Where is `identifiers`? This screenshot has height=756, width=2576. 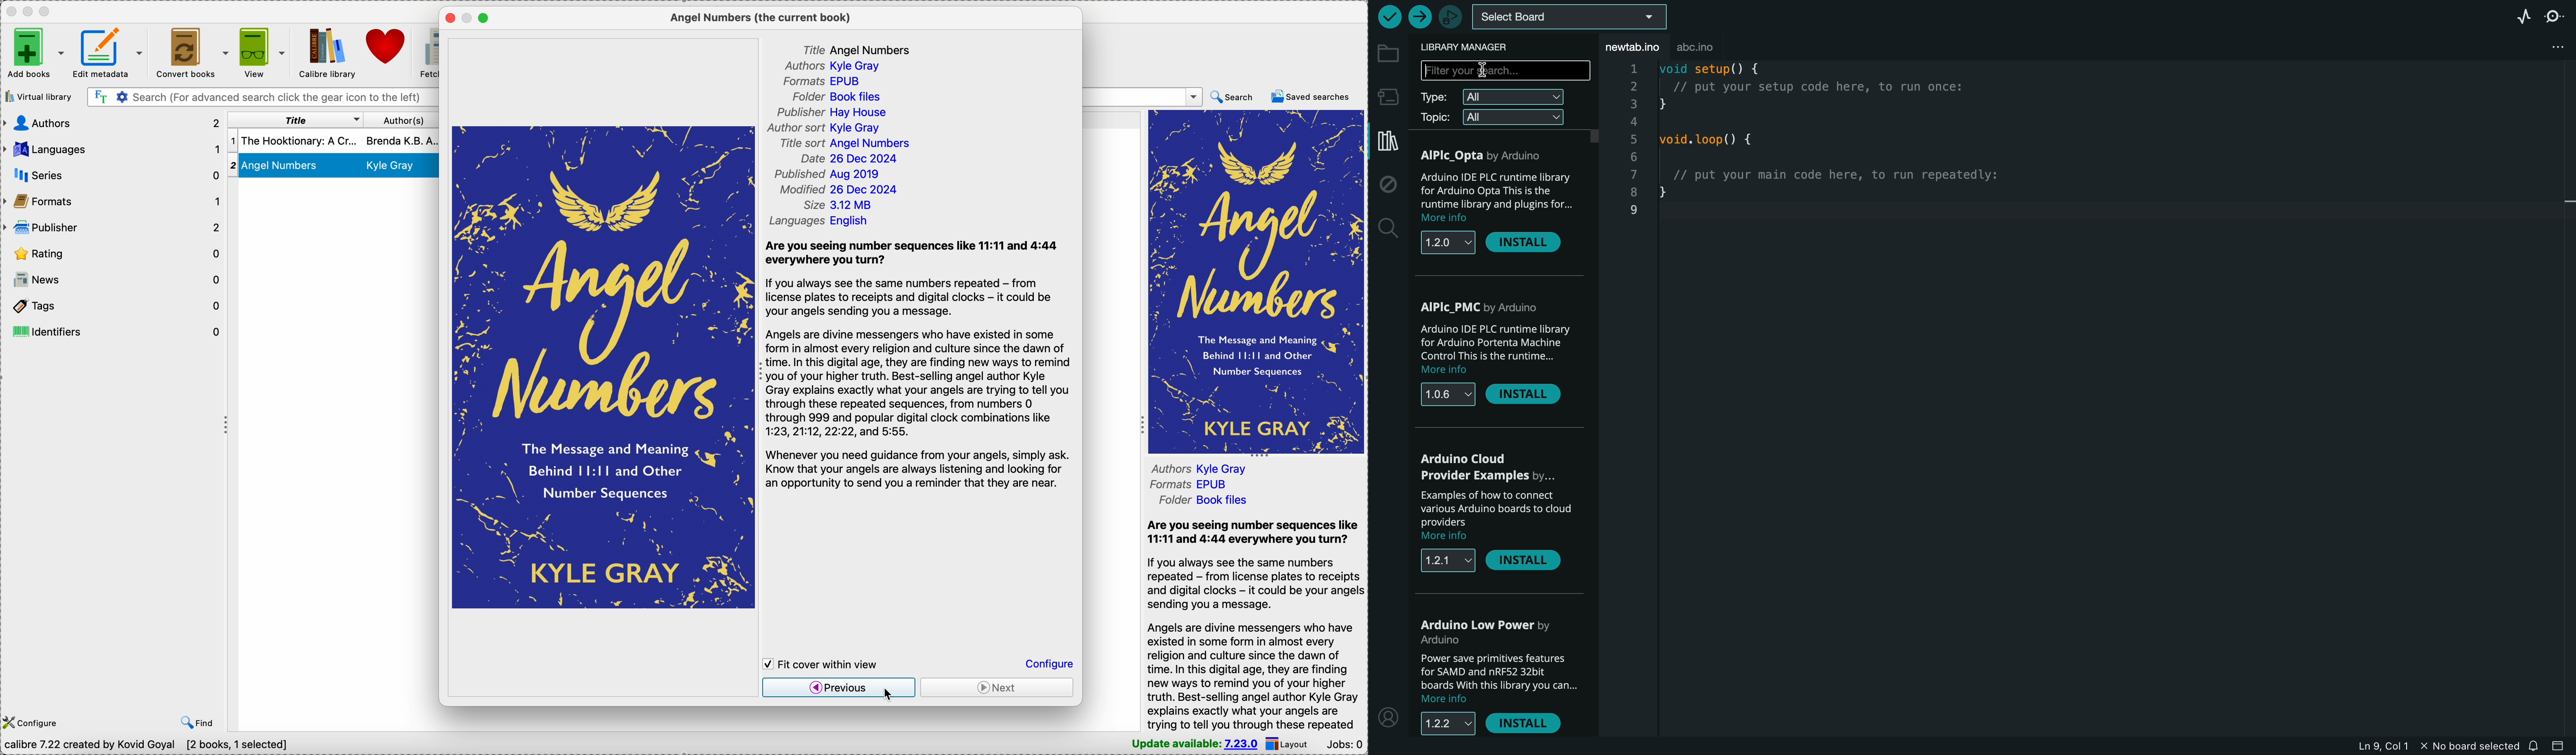
identifiers is located at coordinates (116, 331).